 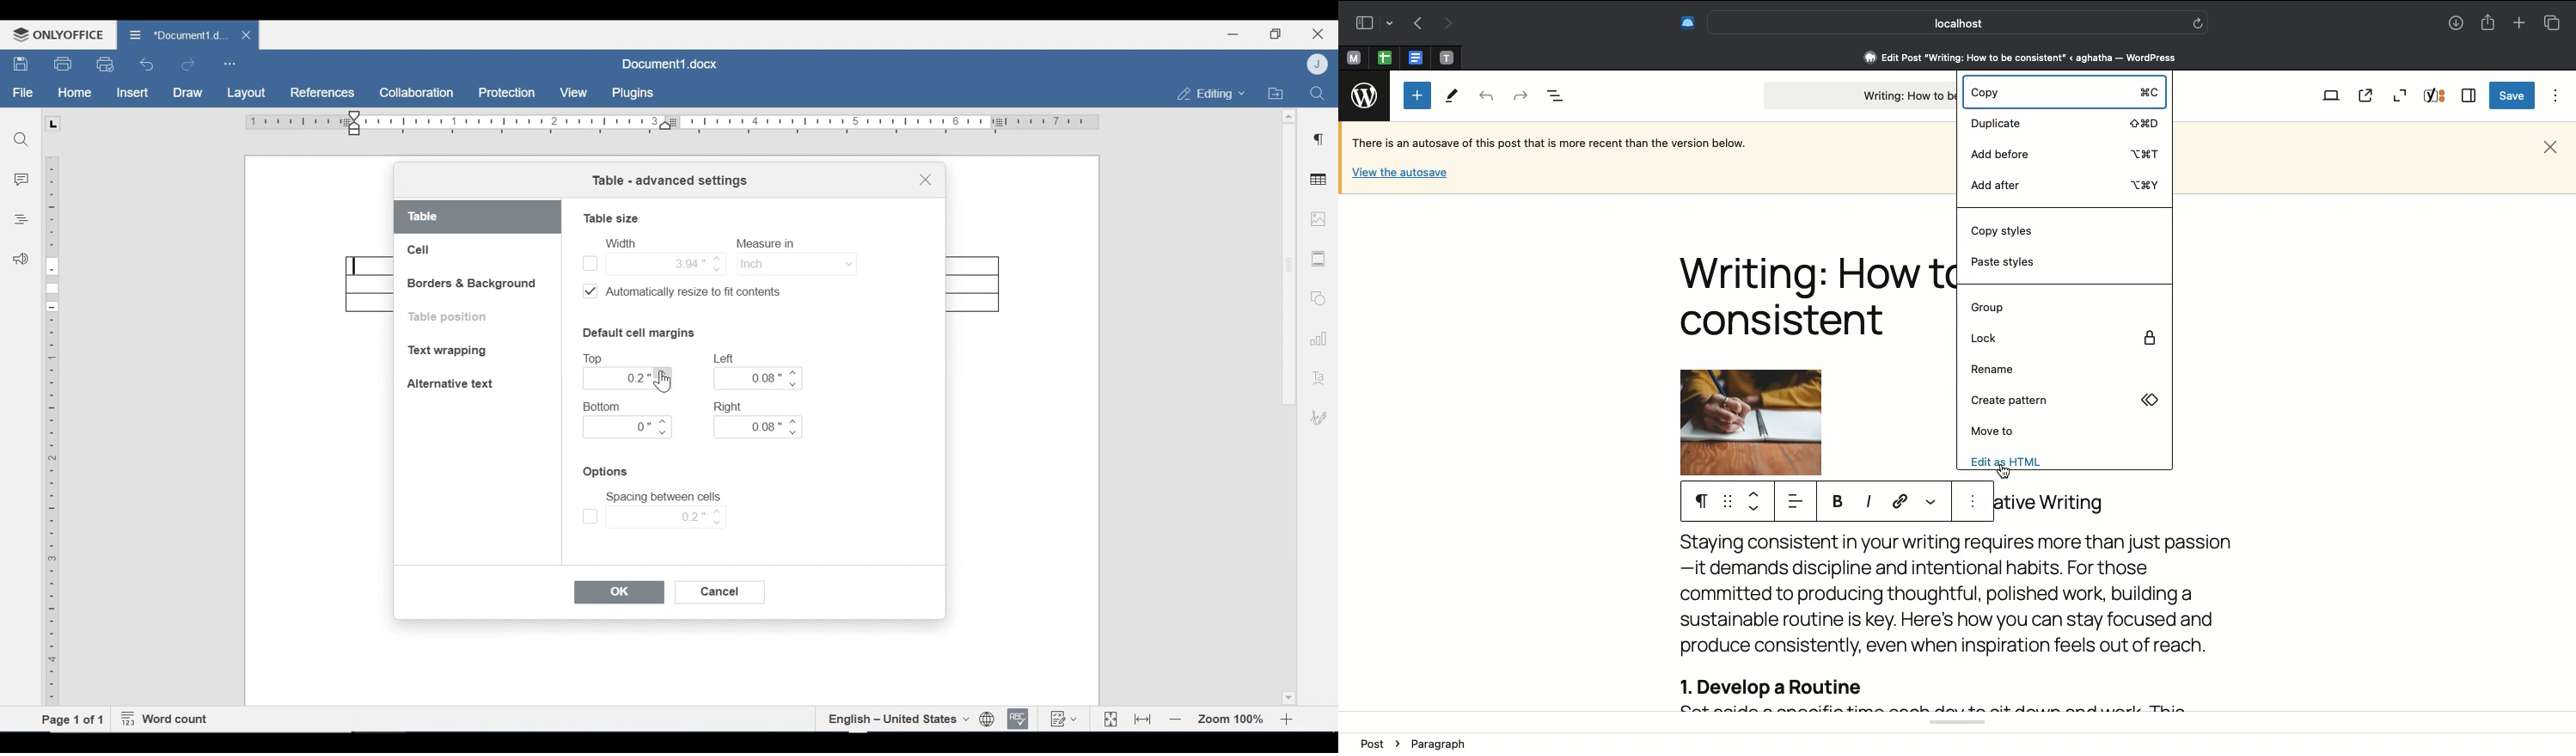 I want to click on Headings, so click(x=20, y=218).